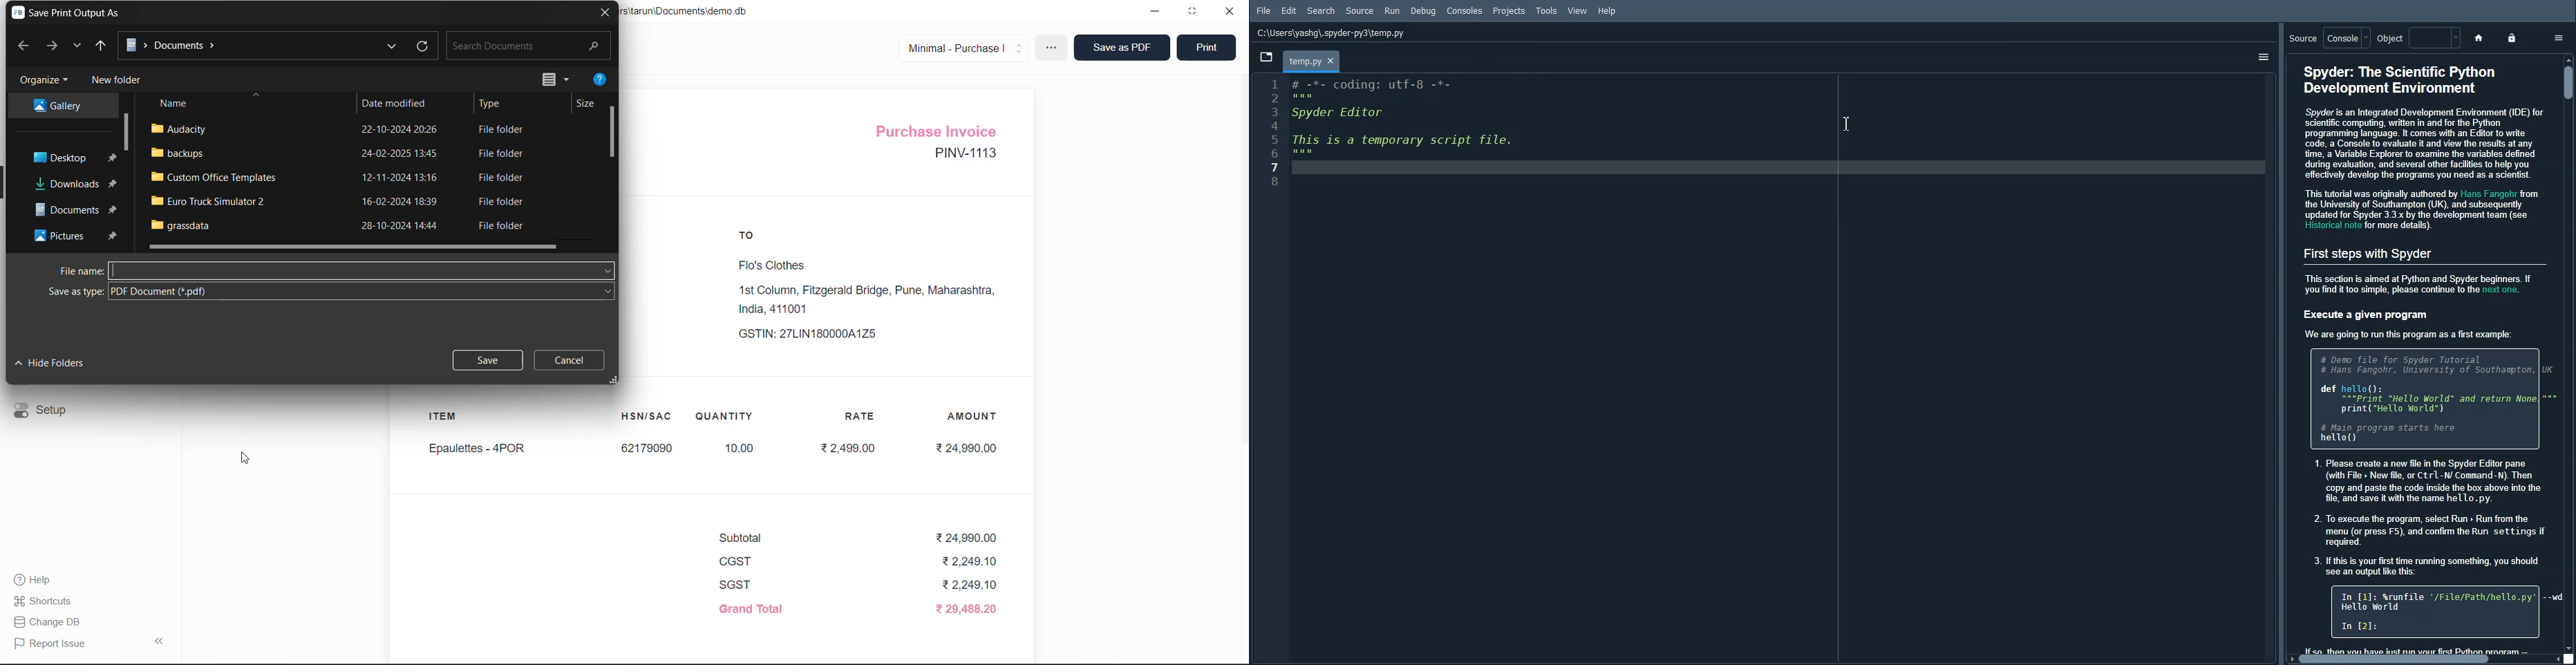  Describe the element at coordinates (1578, 10) in the screenshot. I see `View` at that location.